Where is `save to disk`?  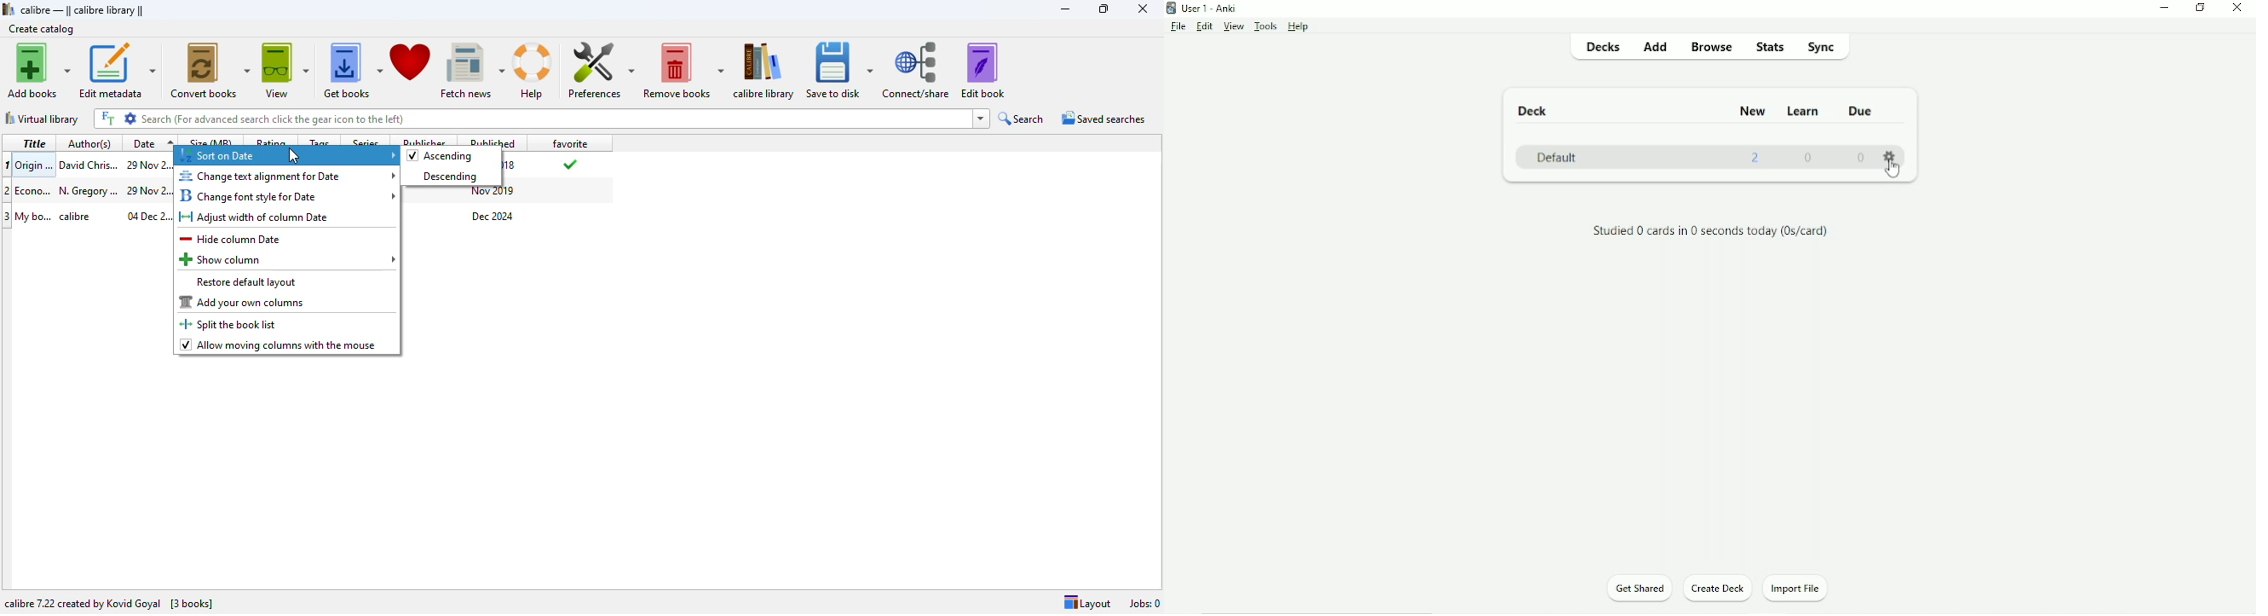
save to disk is located at coordinates (838, 70).